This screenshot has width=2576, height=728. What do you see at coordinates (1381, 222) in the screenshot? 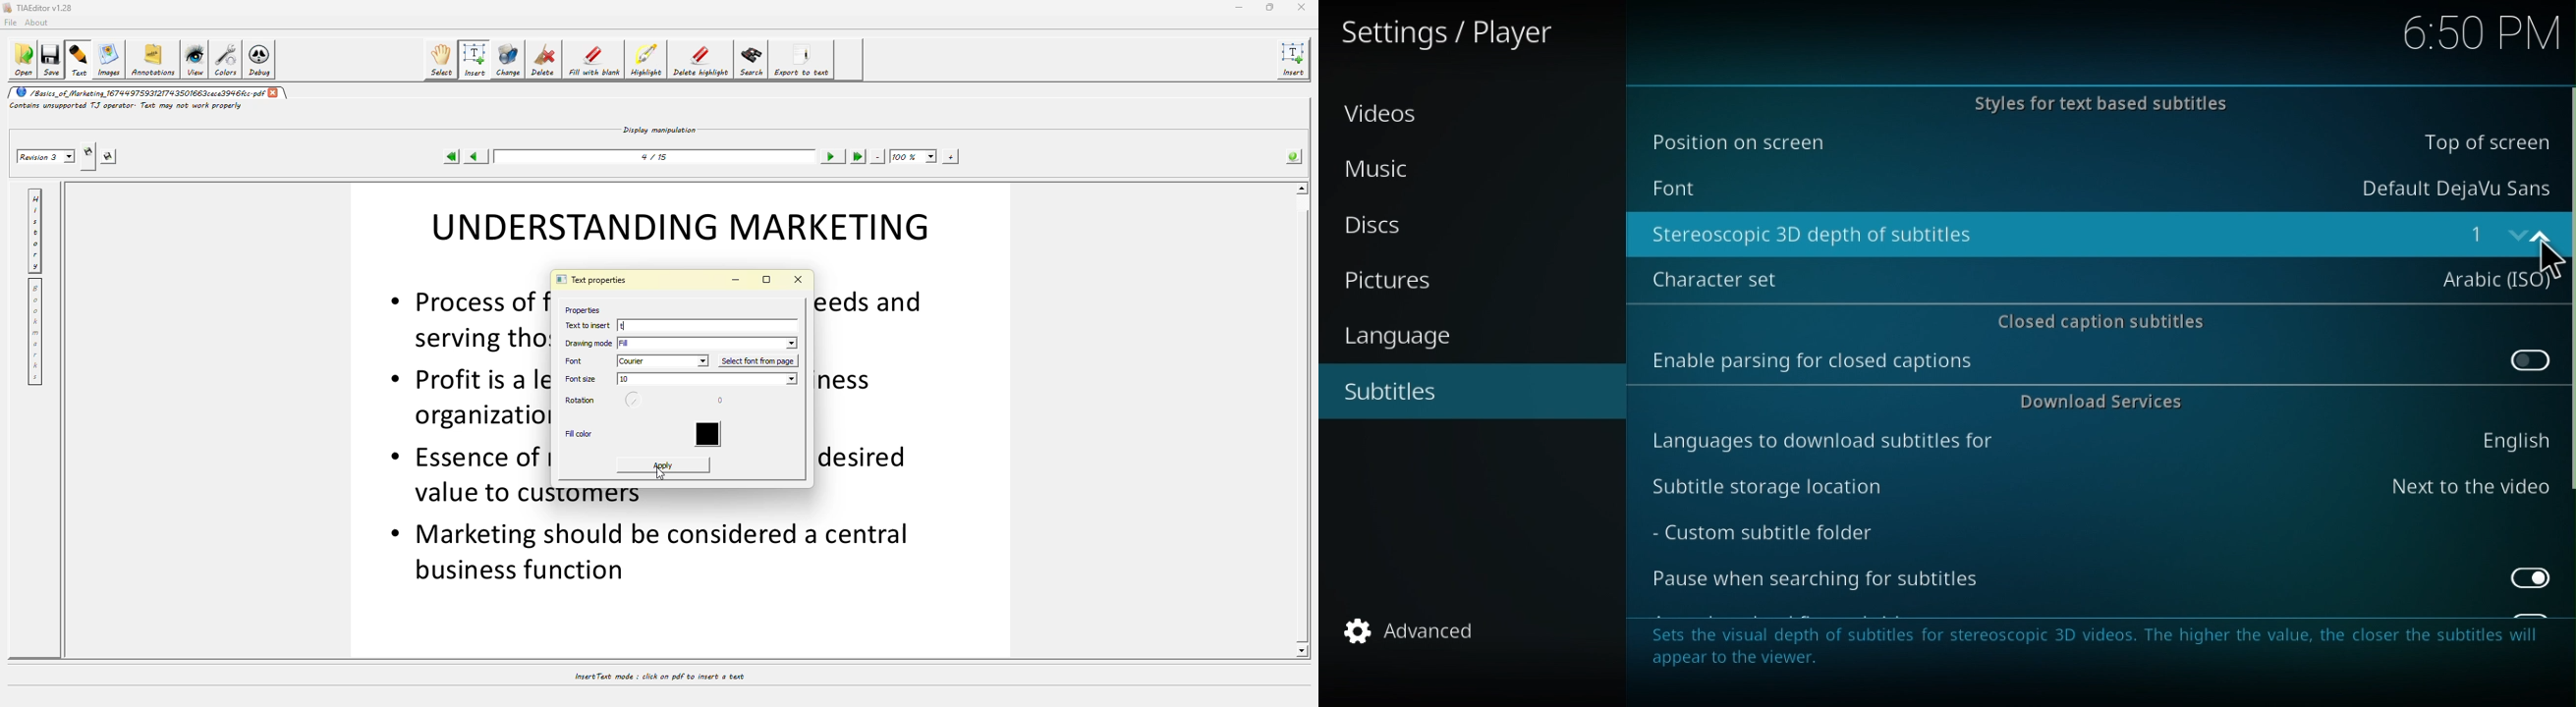
I see `Disc` at bounding box center [1381, 222].